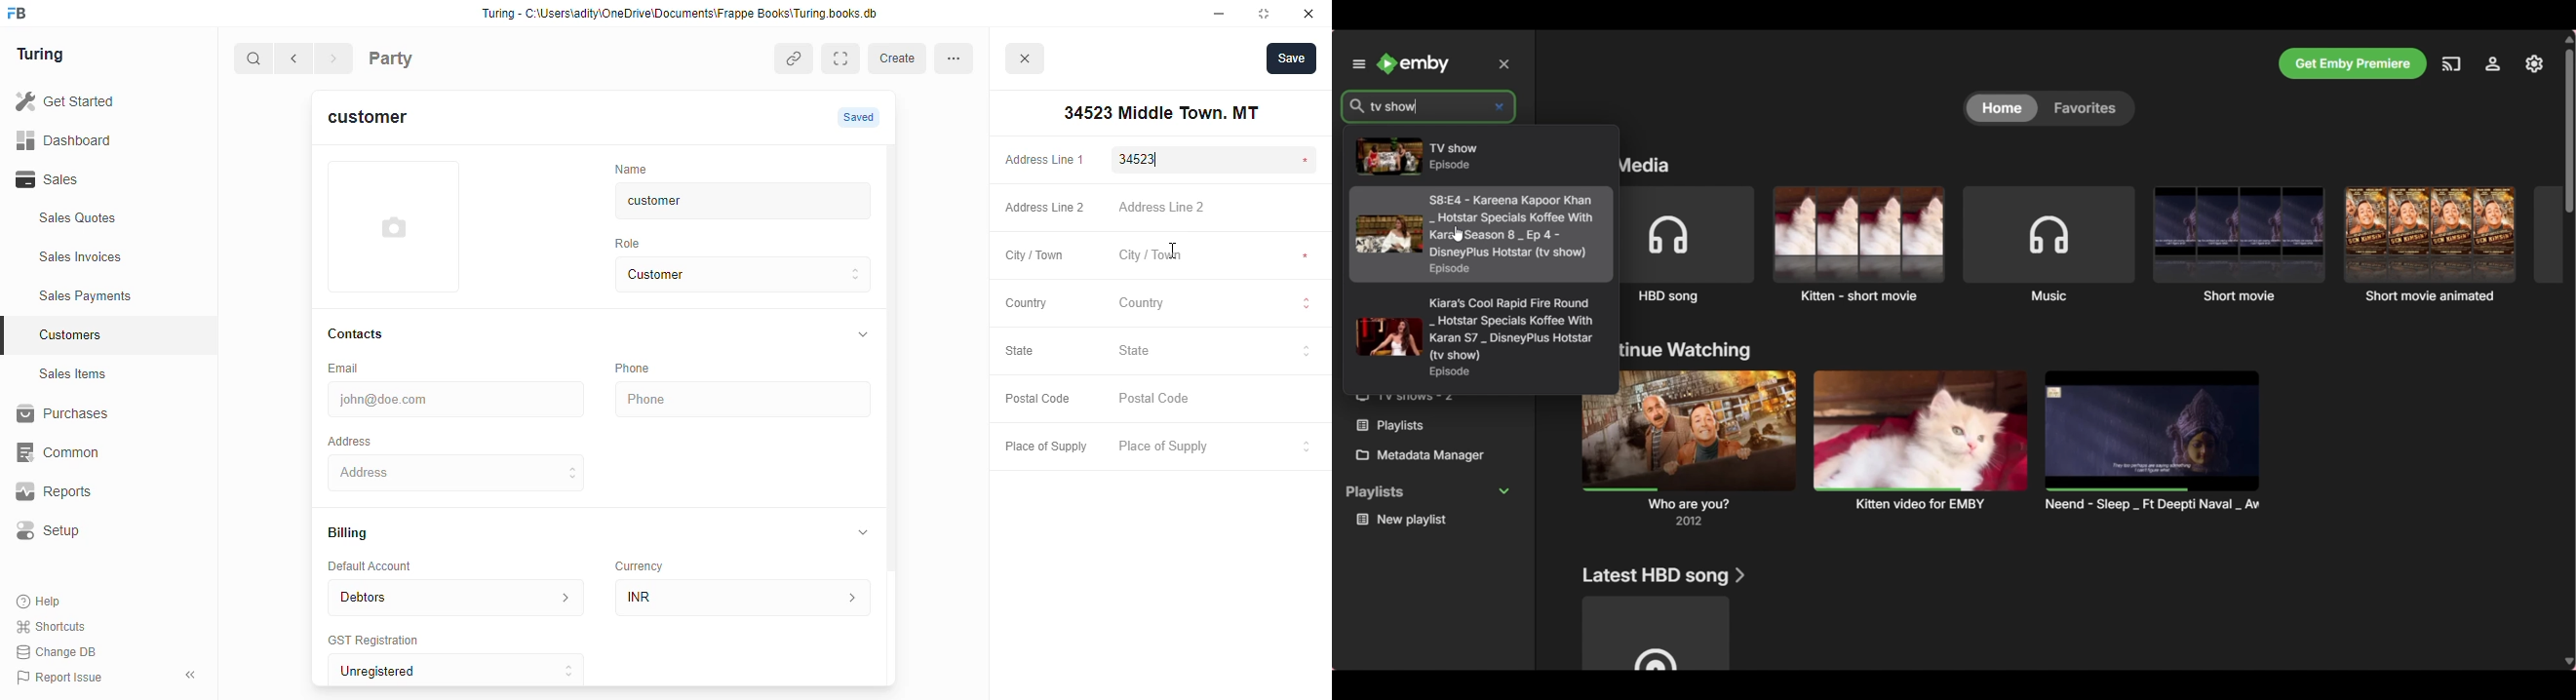 This screenshot has height=700, width=2576. Describe the element at coordinates (796, 60) in the screenshot. I see `copy link` at that location.